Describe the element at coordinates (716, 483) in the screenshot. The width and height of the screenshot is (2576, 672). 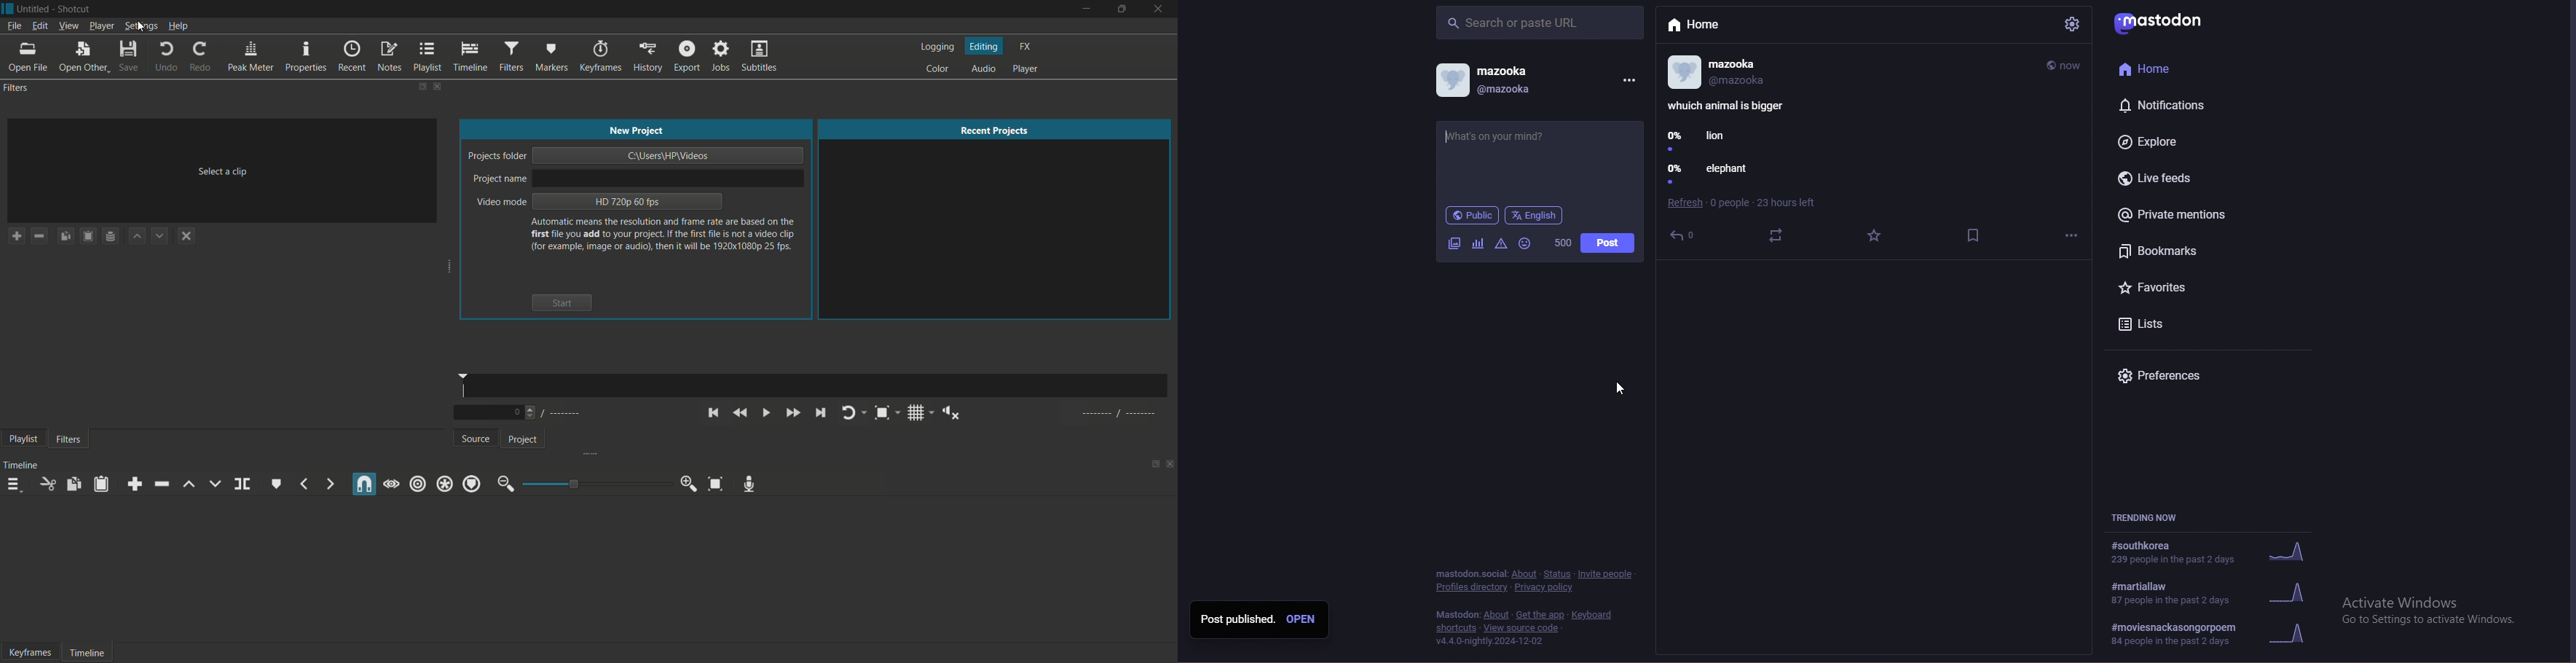
I see `zoom timeline to fit` at that location.